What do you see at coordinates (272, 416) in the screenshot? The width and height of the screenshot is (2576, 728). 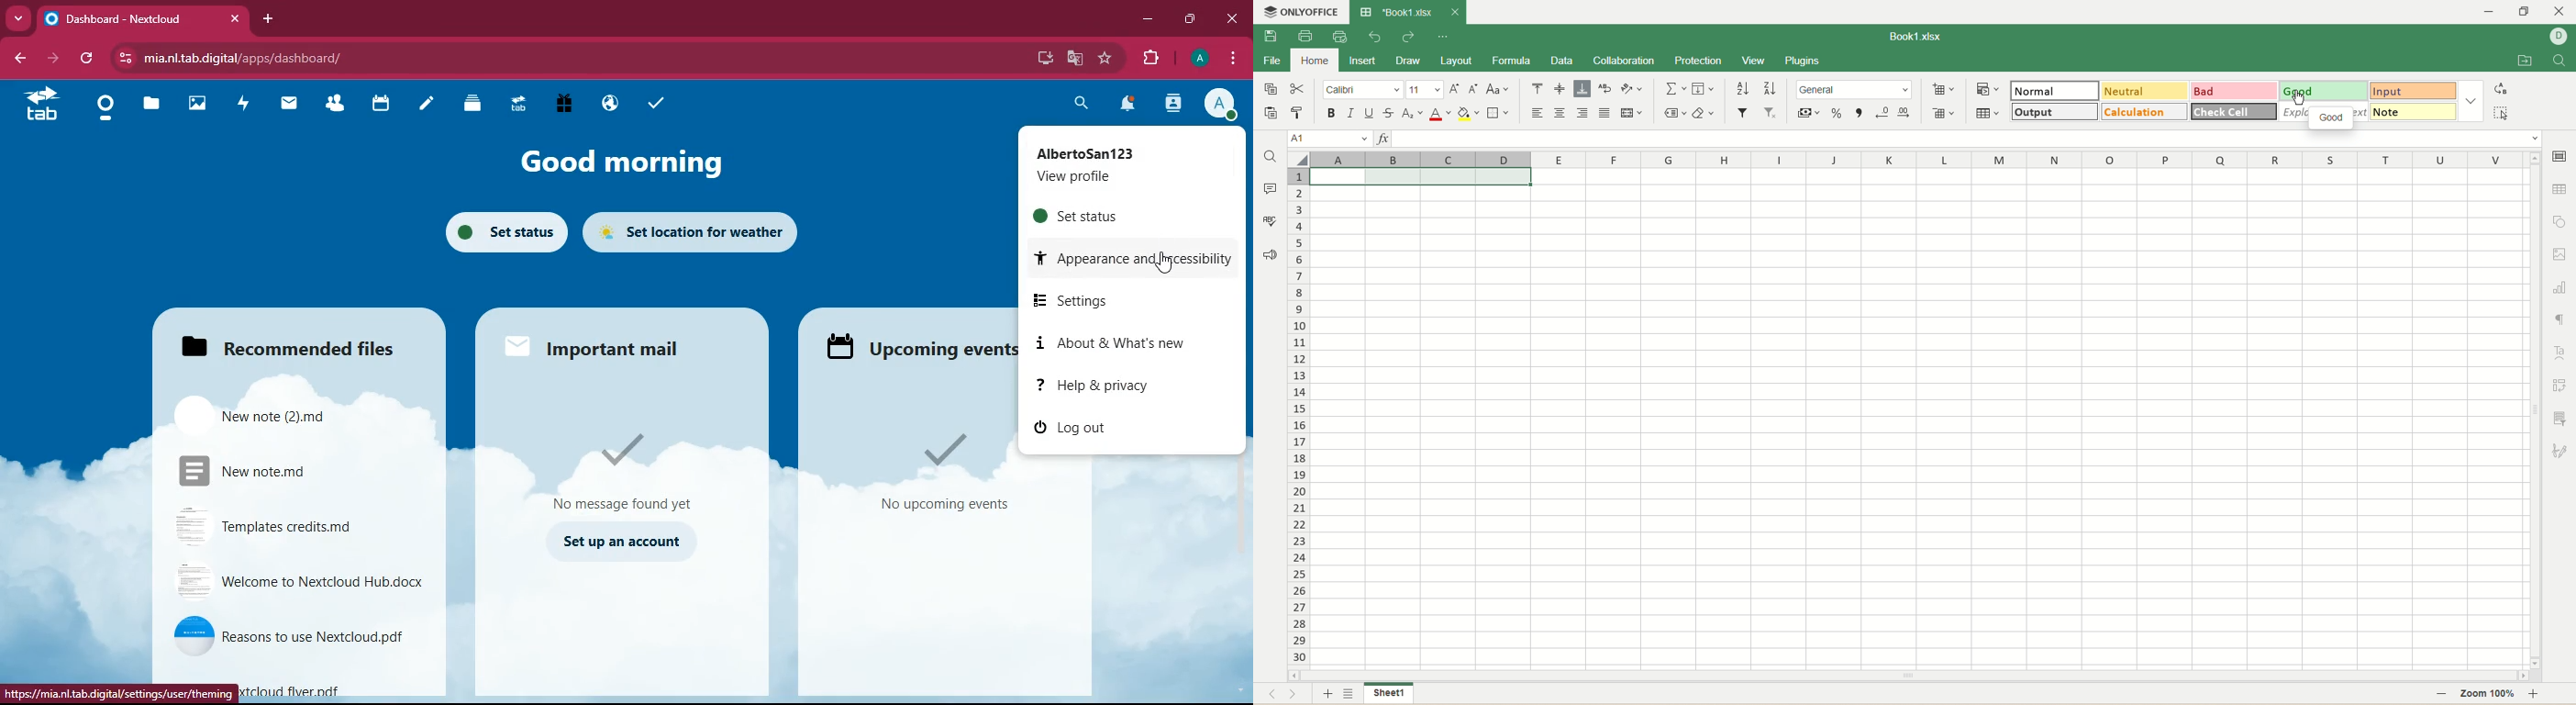 I see `file` at bounding box center [272, 416].